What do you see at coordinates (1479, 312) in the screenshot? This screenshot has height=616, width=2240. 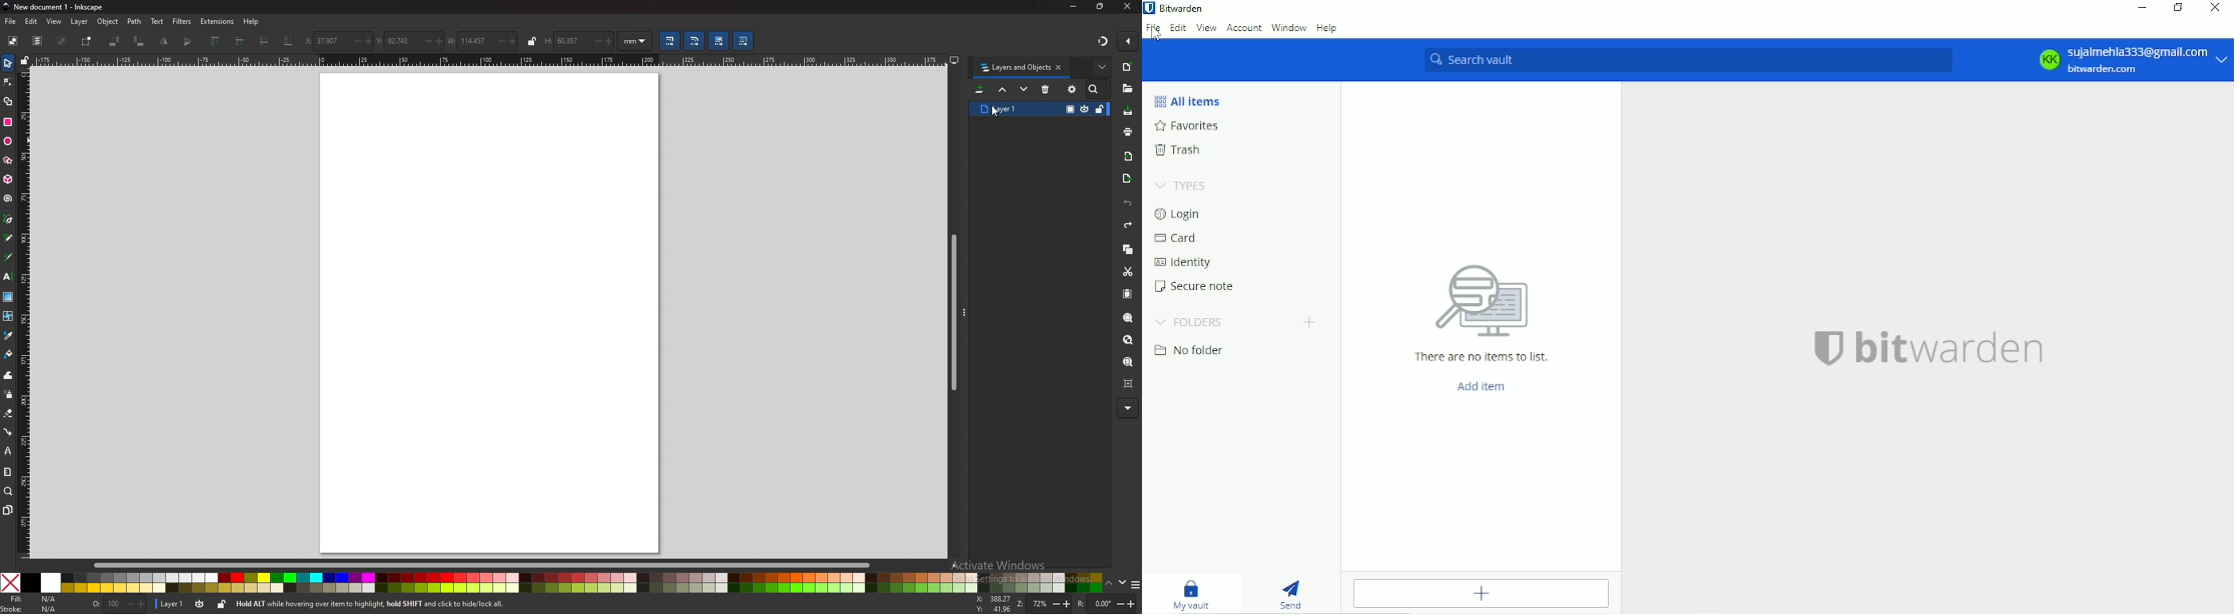 I see `There are no items to list` at bounding box center [1479, 312].